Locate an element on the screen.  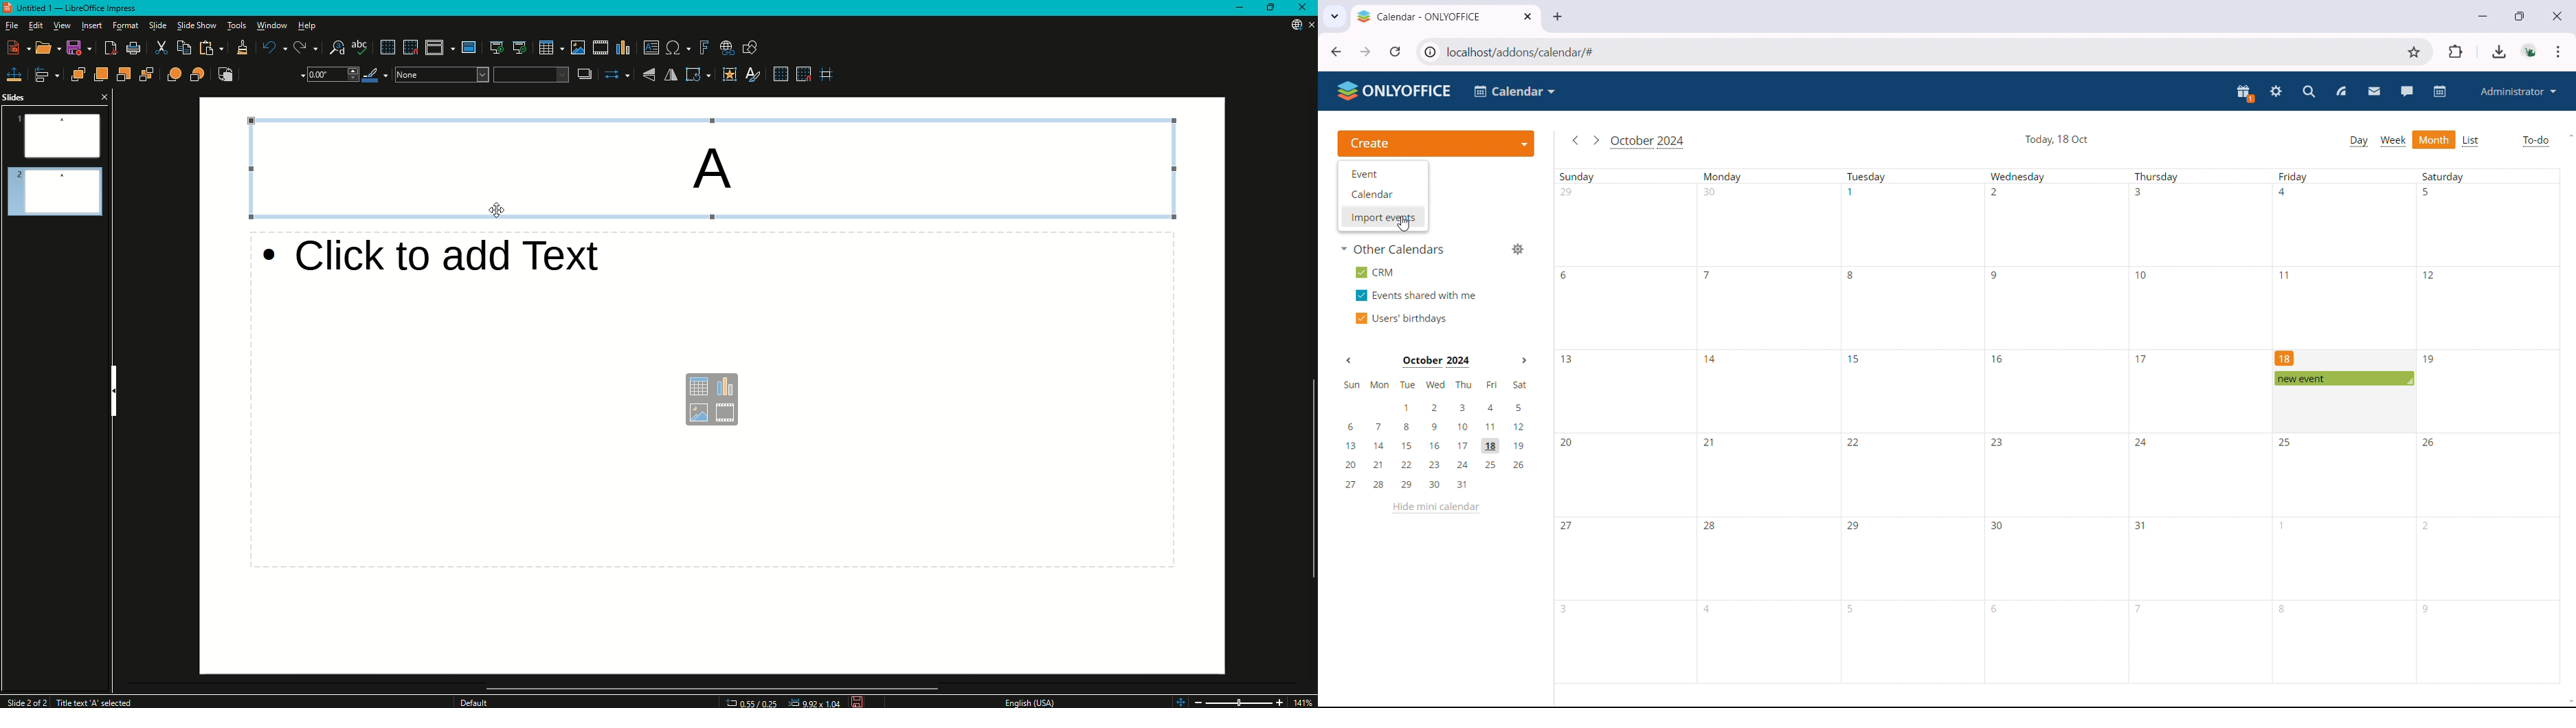
Insert Textbox is located at coordinates (649, 48).